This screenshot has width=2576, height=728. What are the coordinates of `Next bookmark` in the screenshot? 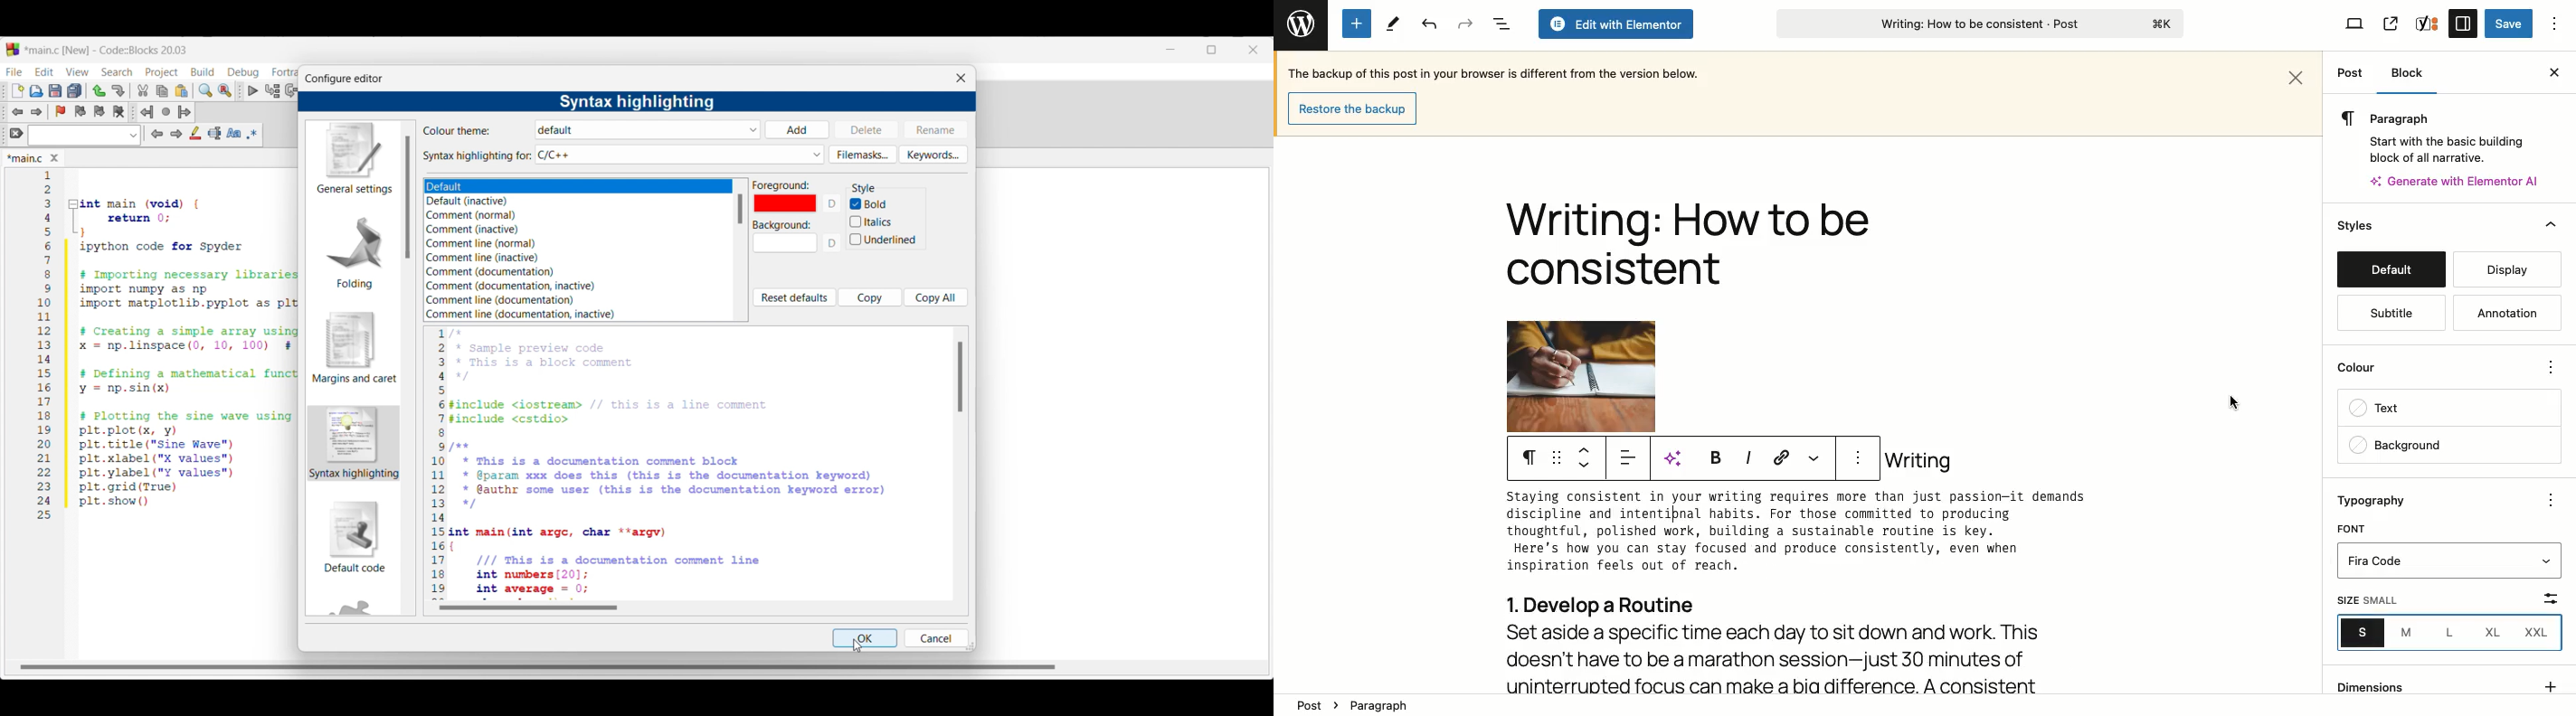 It's located at (99, 111).